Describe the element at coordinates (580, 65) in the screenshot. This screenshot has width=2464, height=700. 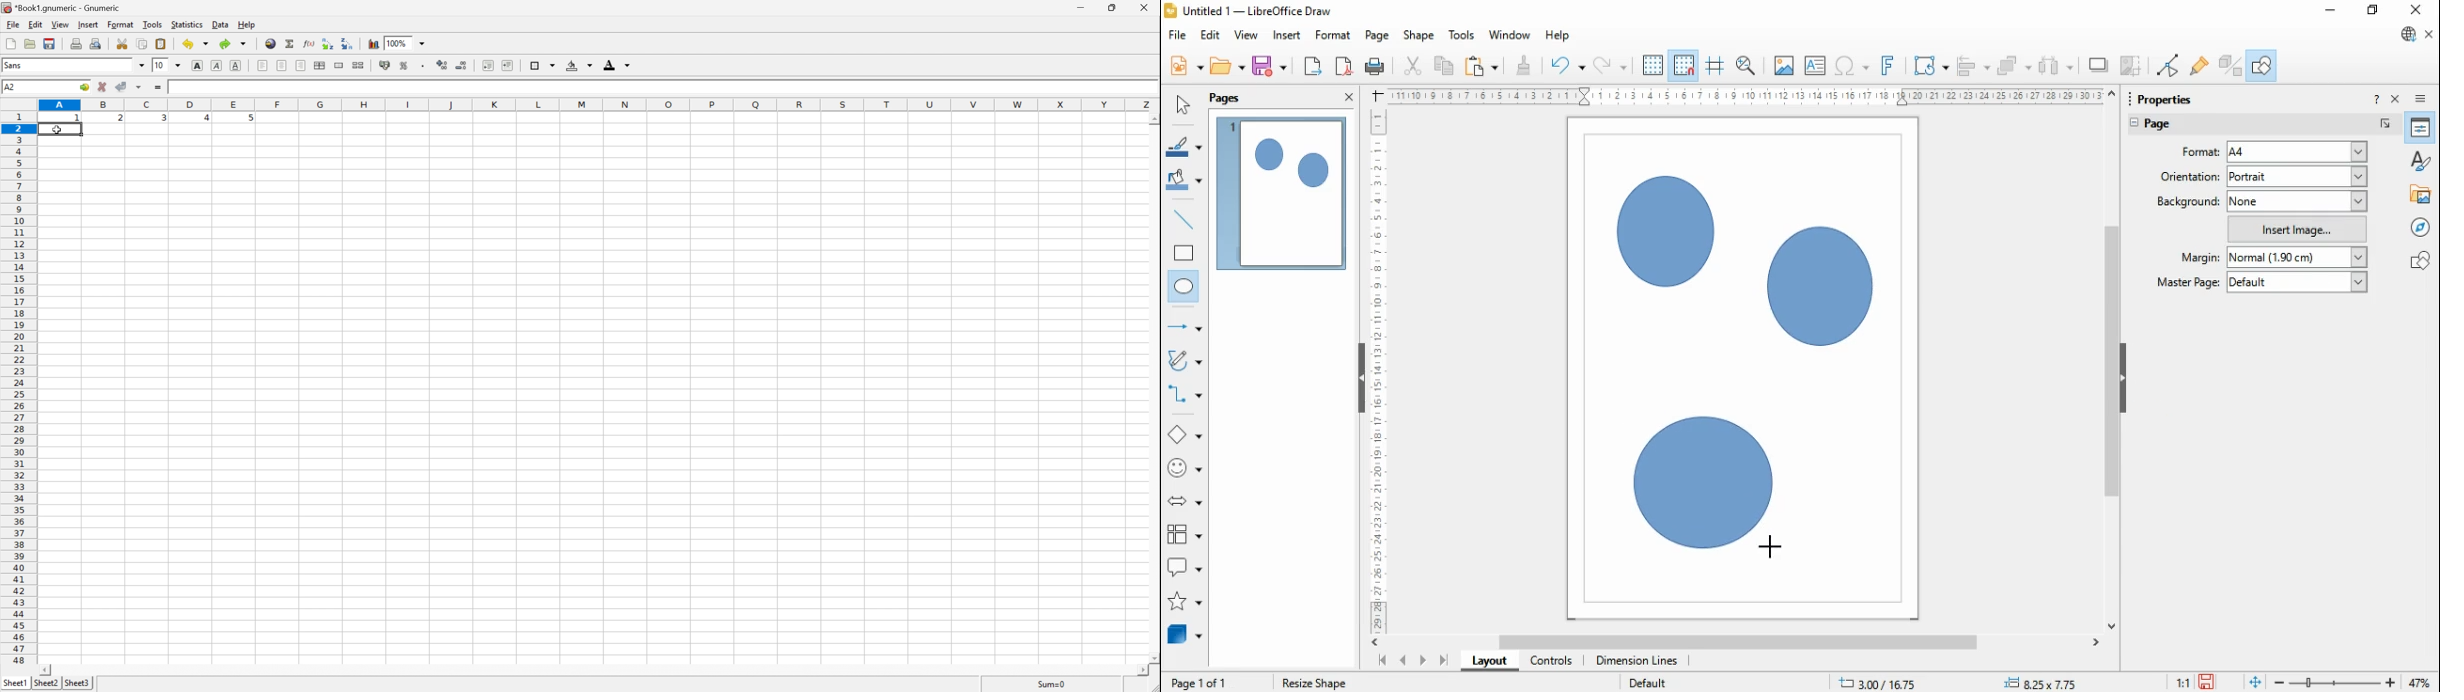
I see `background` at that location.